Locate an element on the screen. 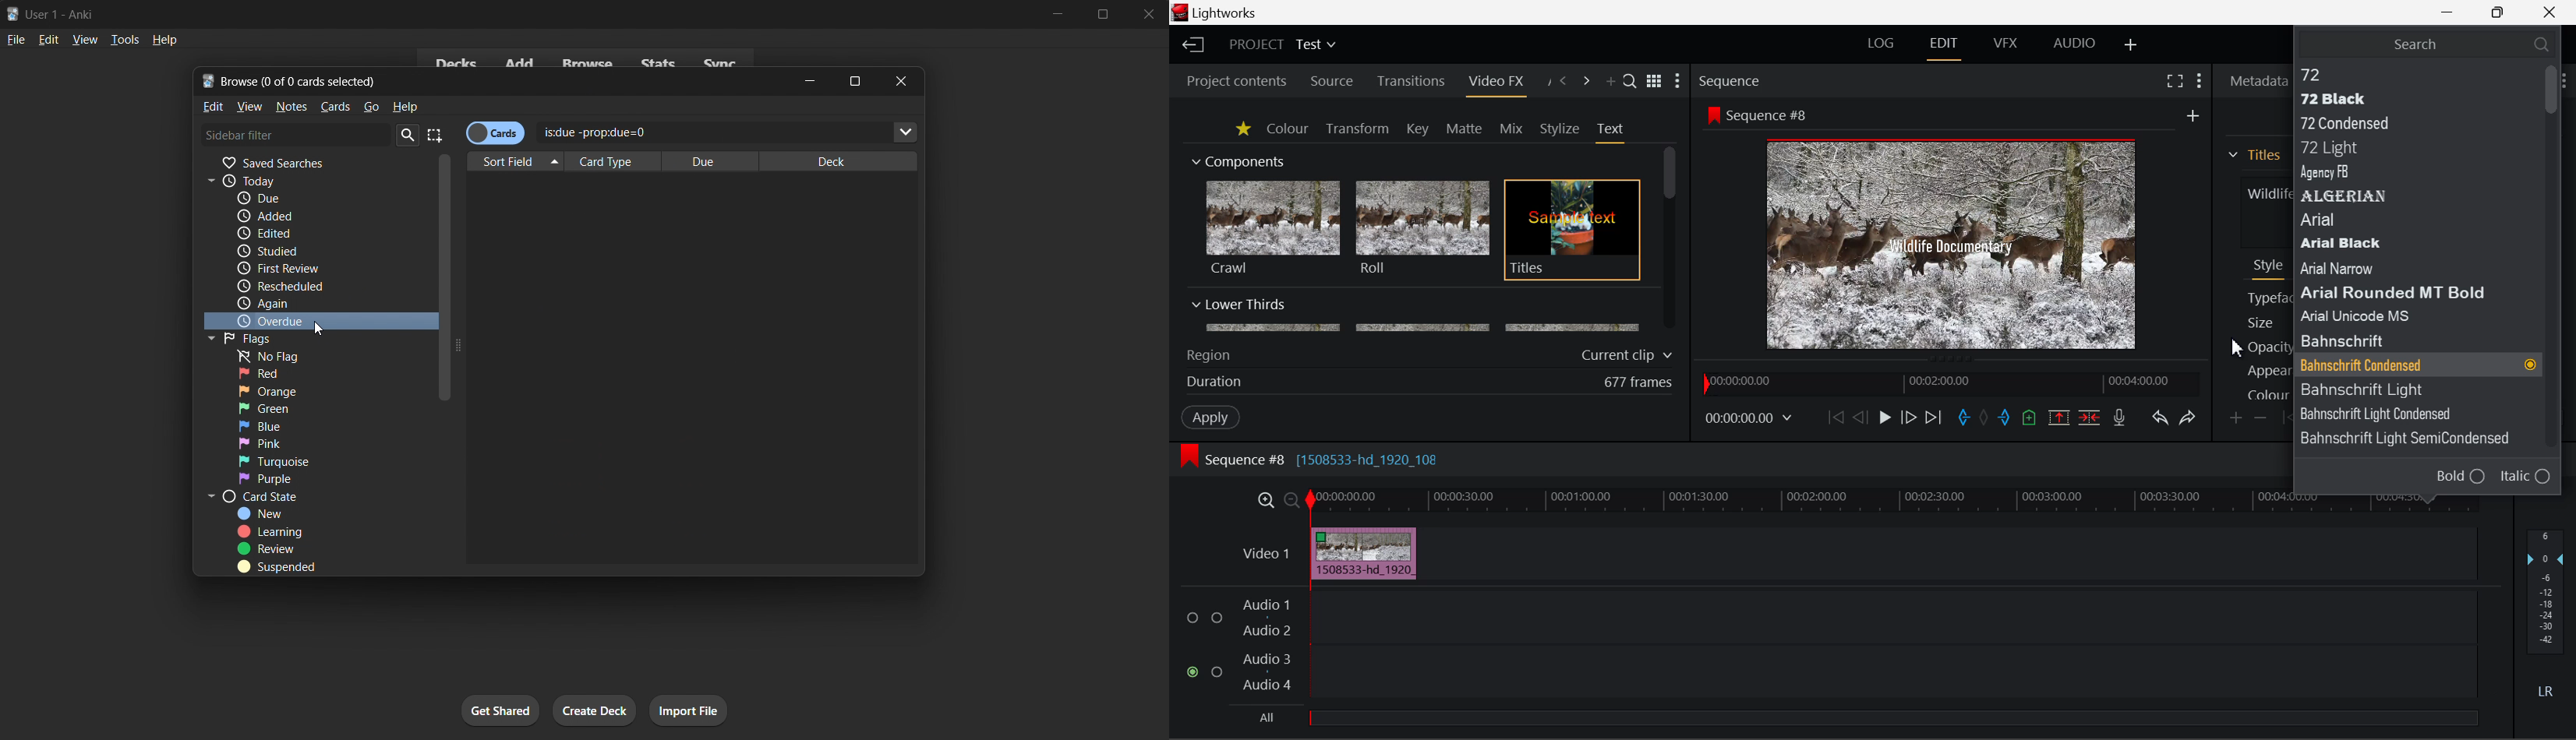  view is located at coordinates (86, 39).